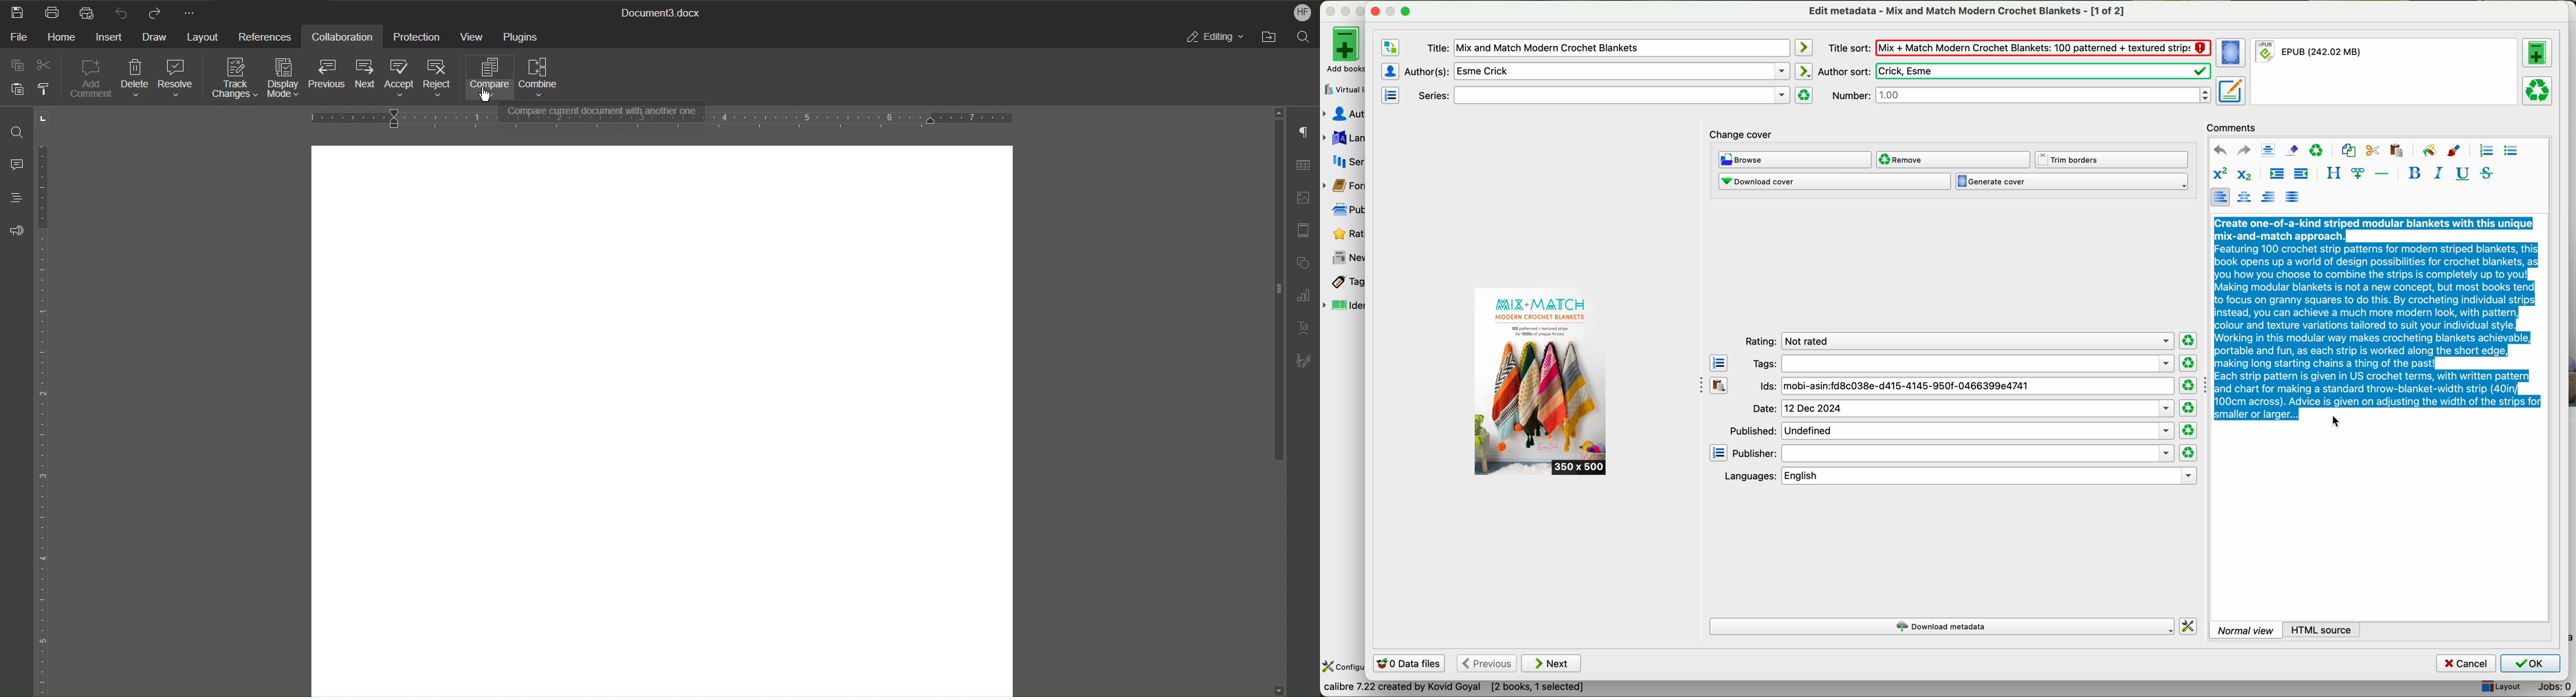  Describe the element at coordinates (2500, 687) in the screenshot. I see `layout` at that location.